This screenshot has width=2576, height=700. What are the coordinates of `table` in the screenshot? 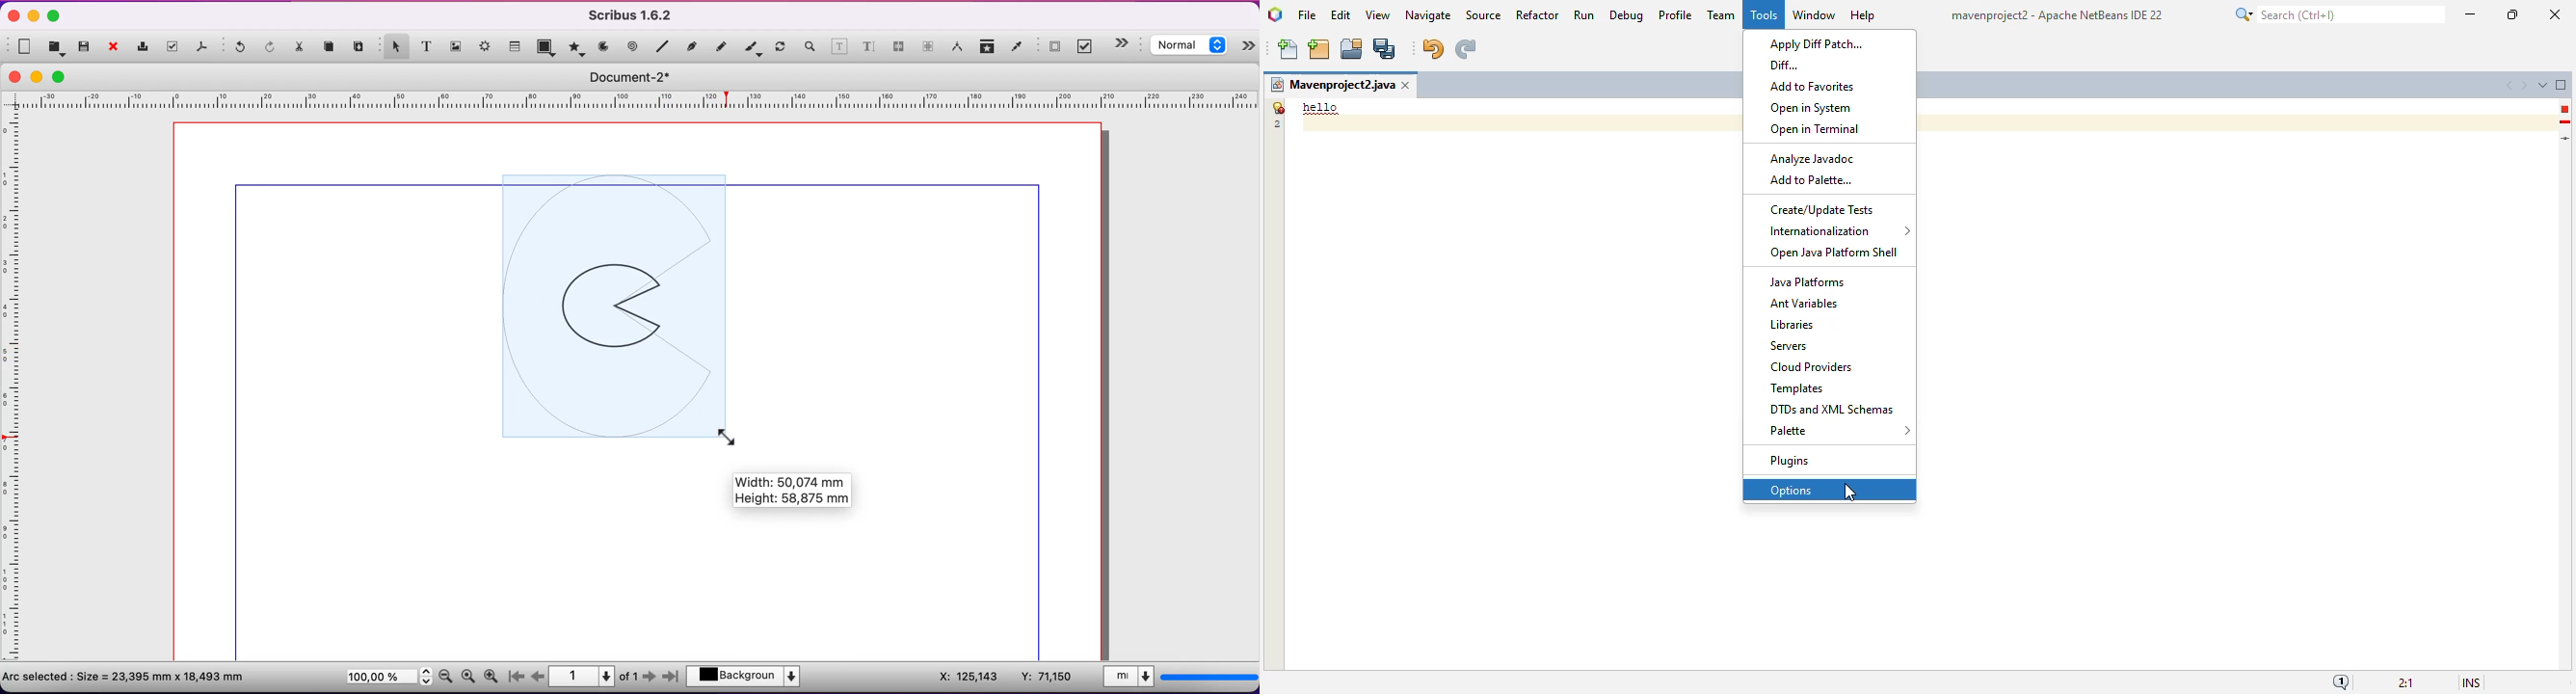 It's located at (516, 45).